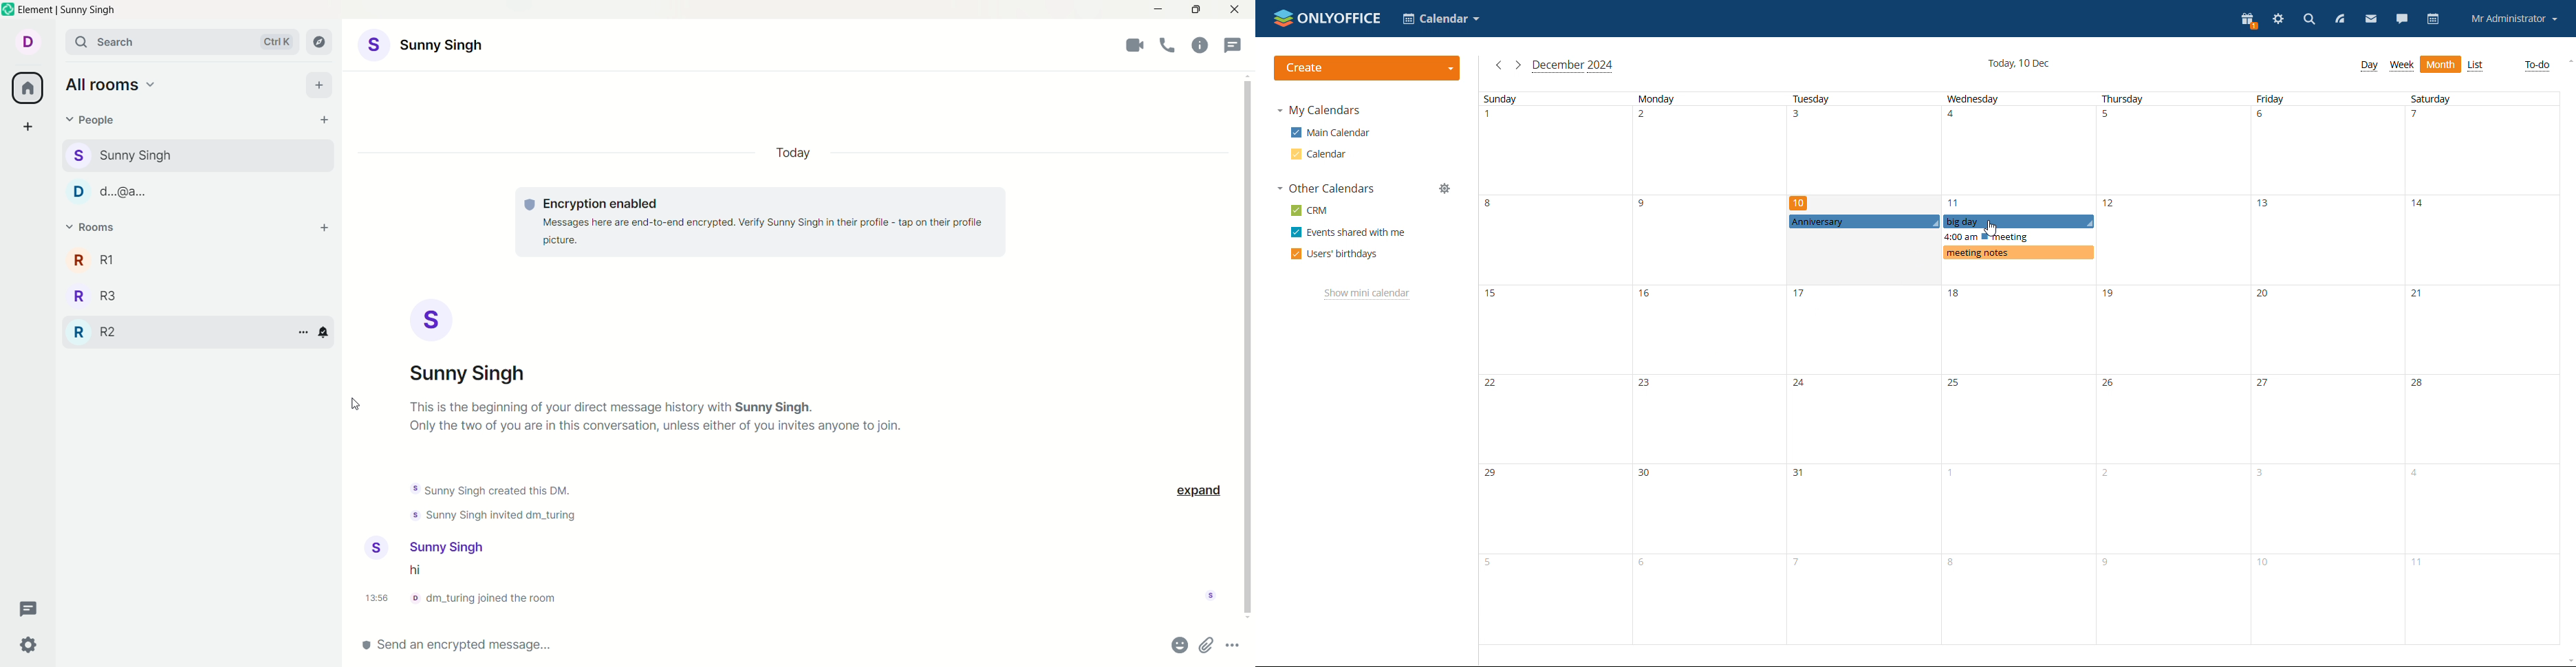 This screenshot has height=672, width=2576. Describe the element at coordinates (1236, 41) in the screenshot. I see `threads` at that location.